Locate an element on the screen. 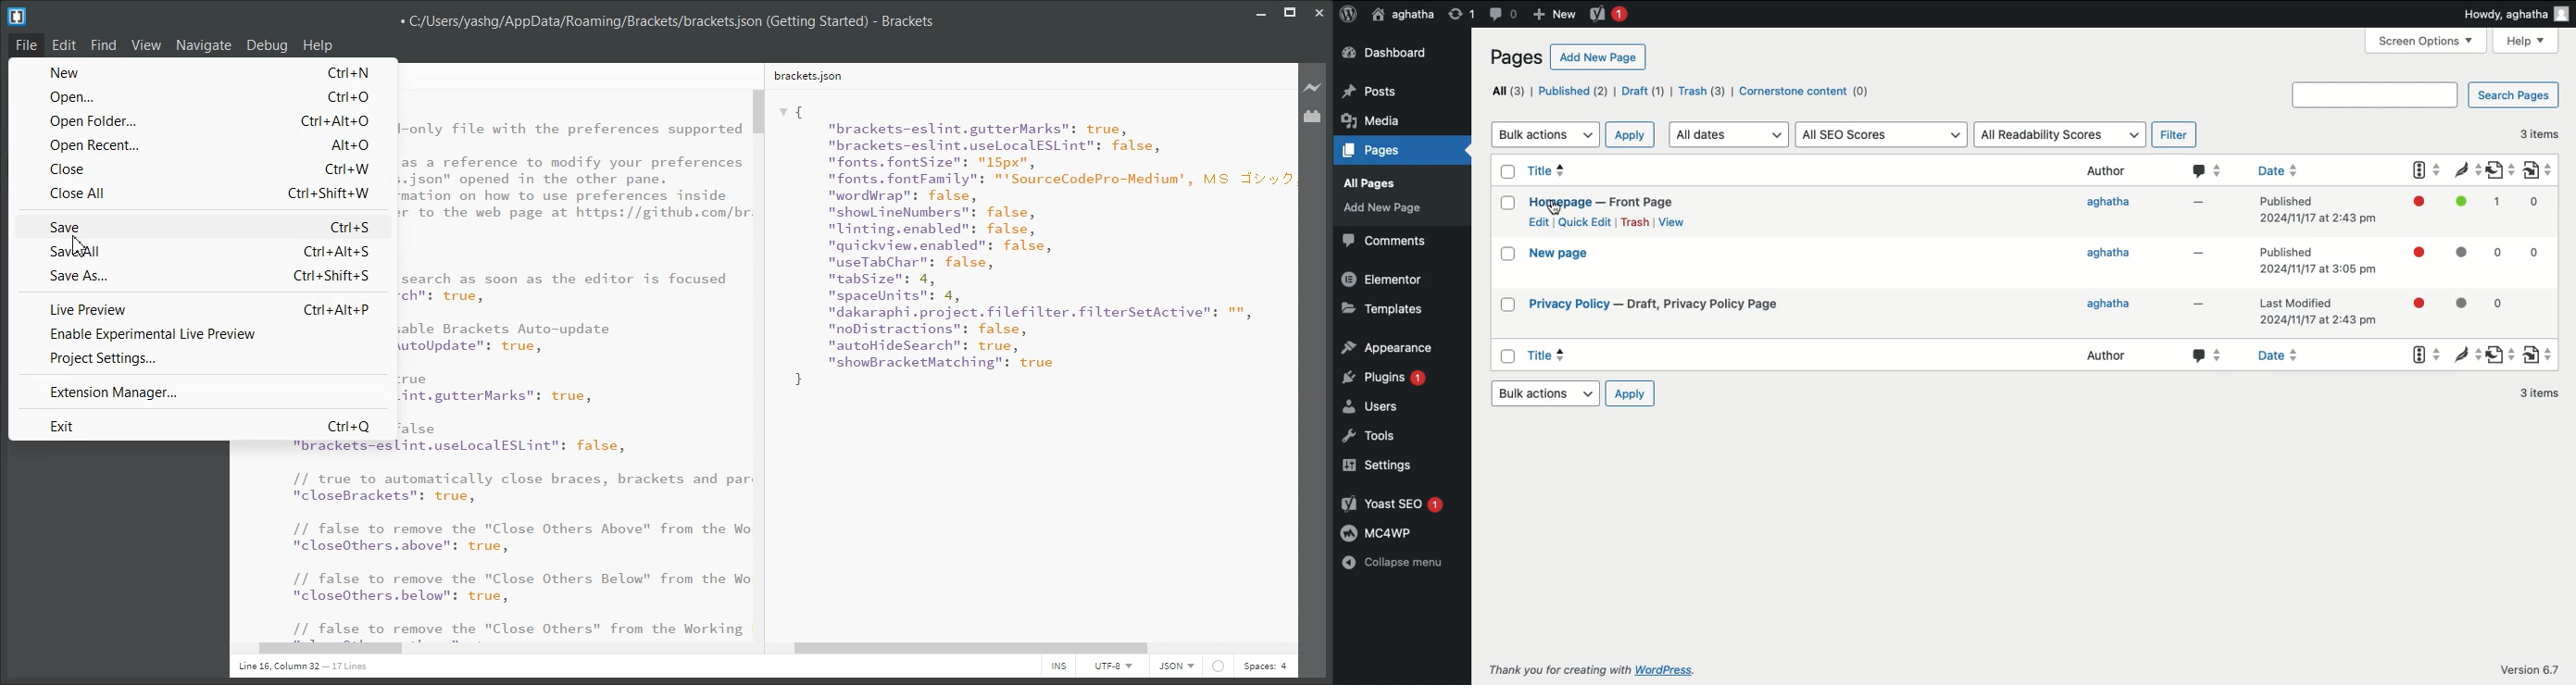 This screenshot has height=700, width=2576. Trash is located at coordinates (1635, 223).